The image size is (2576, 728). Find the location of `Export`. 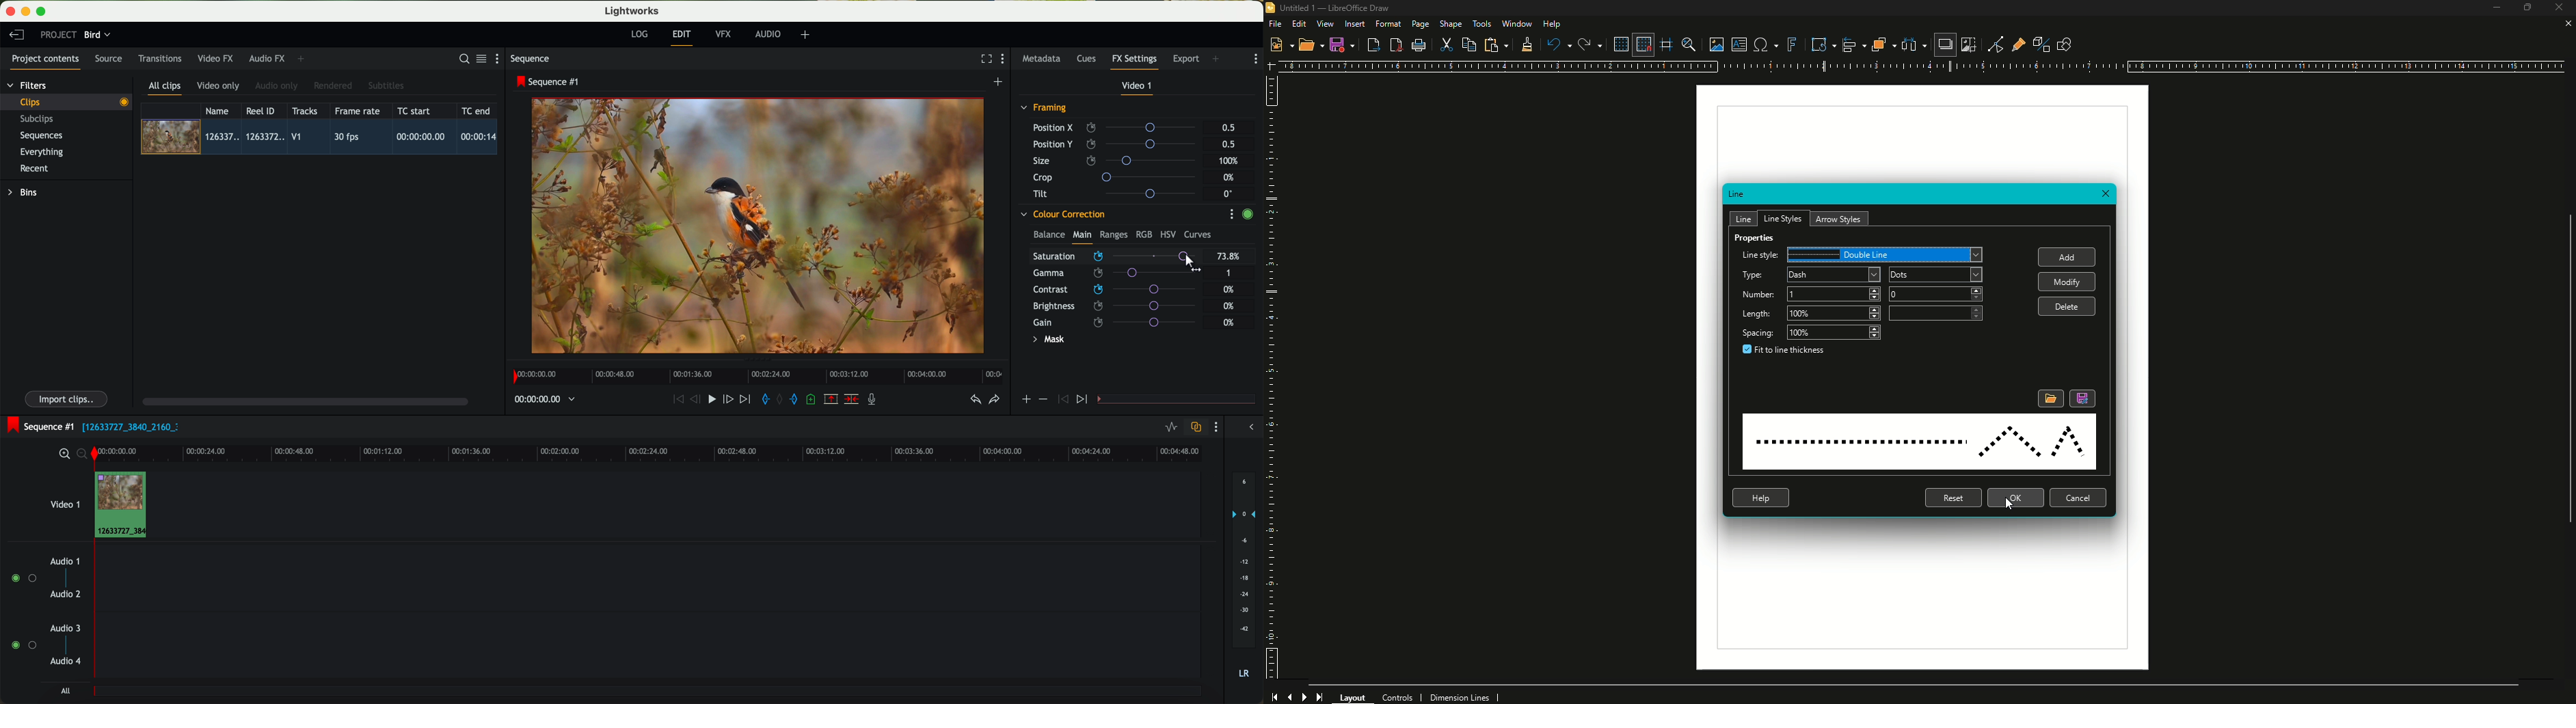

Export is located at coordinates (1373, 46).